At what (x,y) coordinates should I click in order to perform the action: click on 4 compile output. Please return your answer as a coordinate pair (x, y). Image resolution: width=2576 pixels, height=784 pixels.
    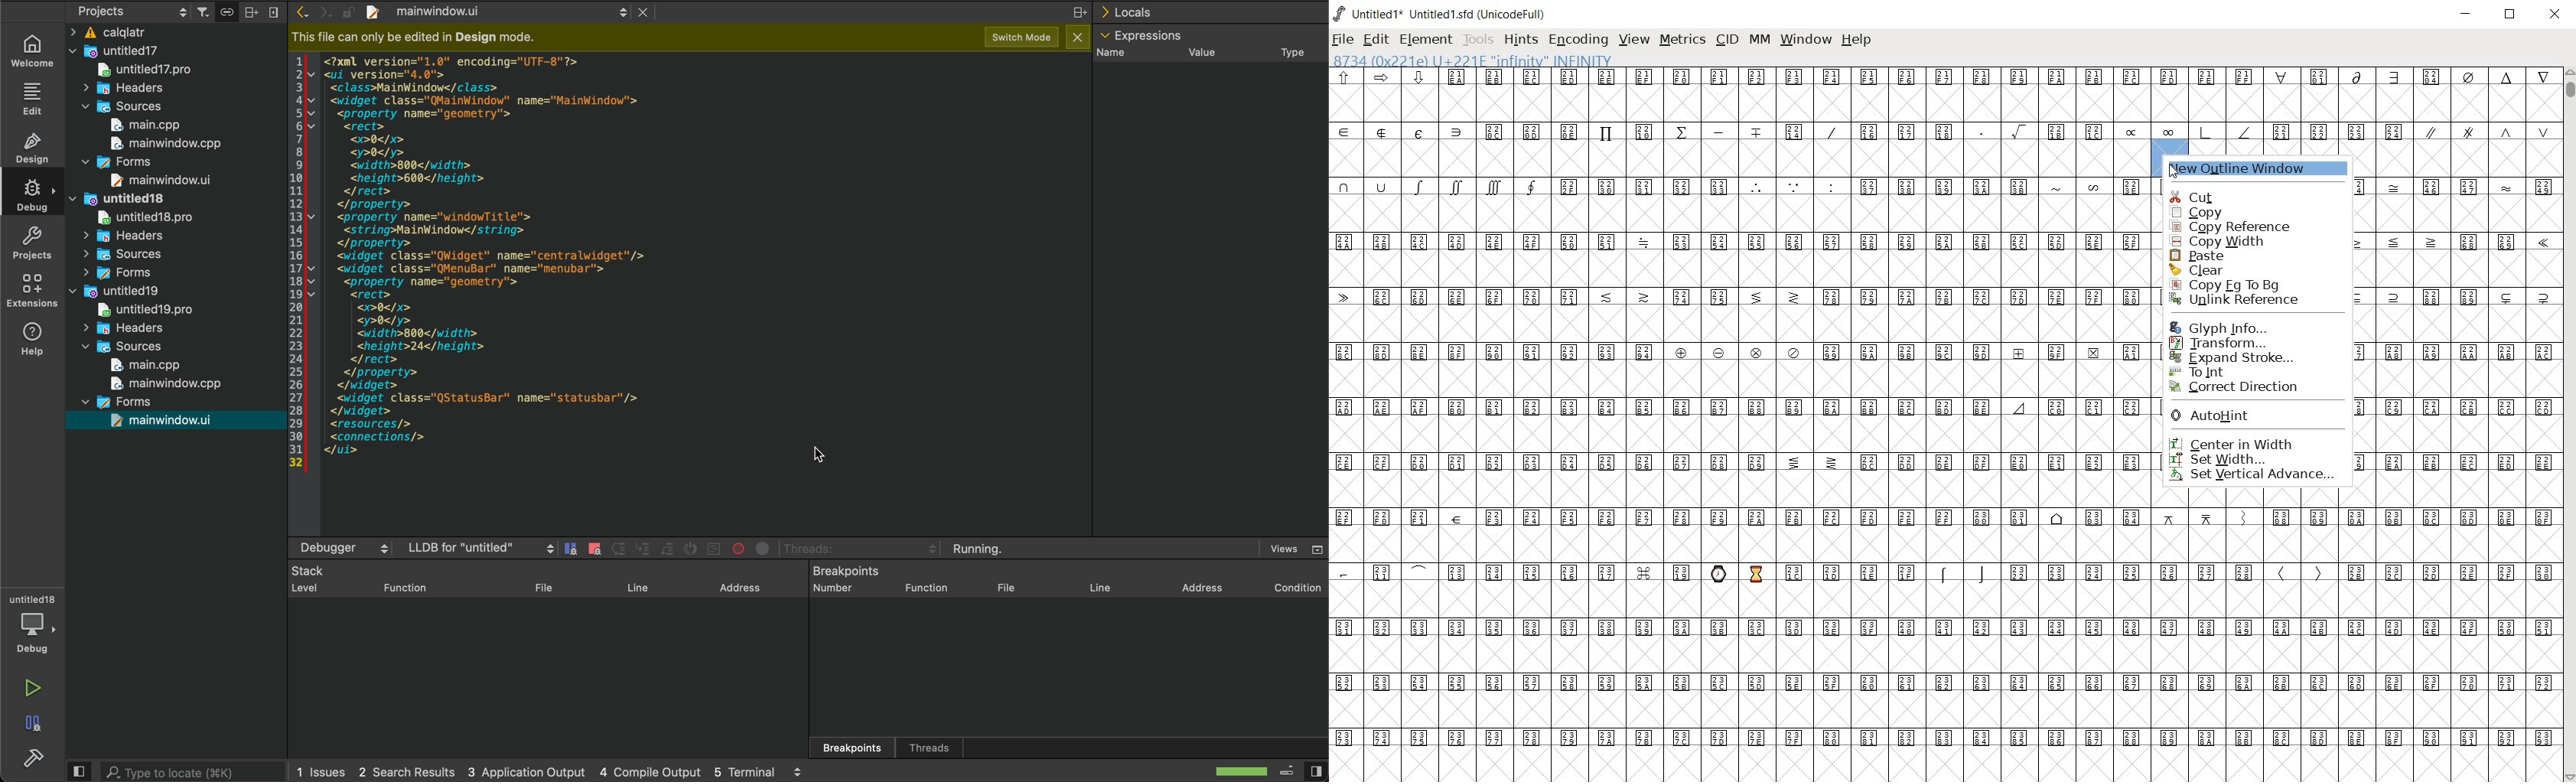
    Looking at the image, I should click on (650, 768).